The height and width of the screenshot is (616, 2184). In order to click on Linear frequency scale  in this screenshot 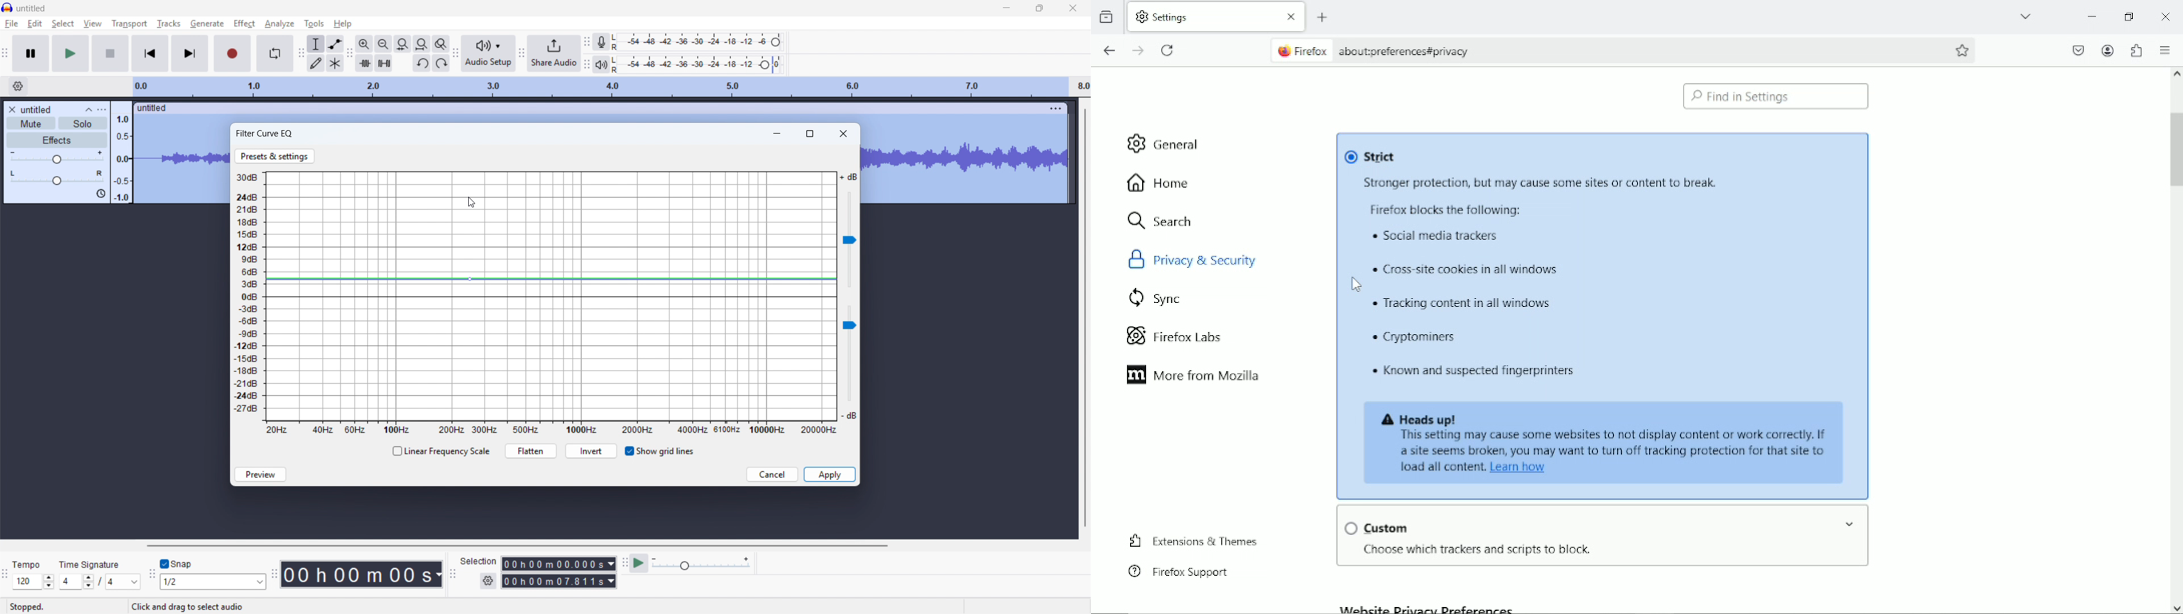, I will do `click(441, 451)`.